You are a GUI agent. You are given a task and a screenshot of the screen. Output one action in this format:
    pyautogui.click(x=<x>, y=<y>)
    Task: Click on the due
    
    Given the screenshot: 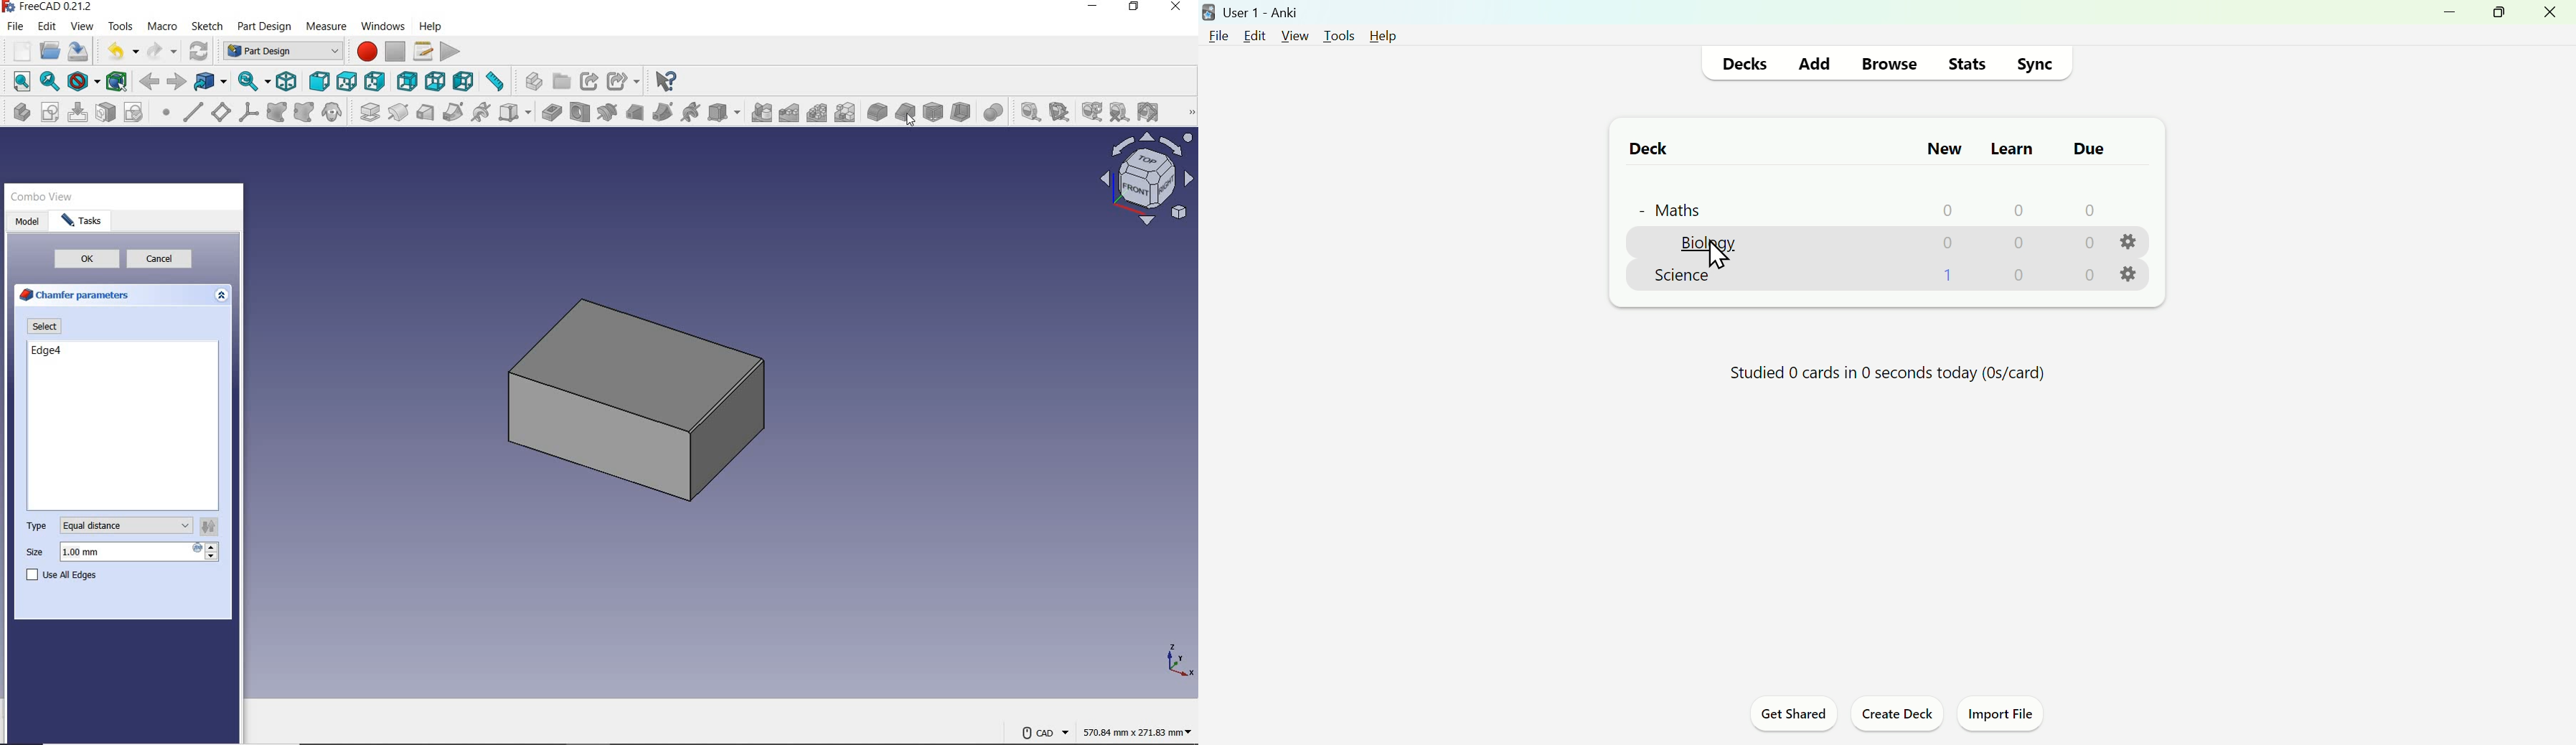 What is the action you would take?
    pyautogui.click(x=2090, y=149)
    